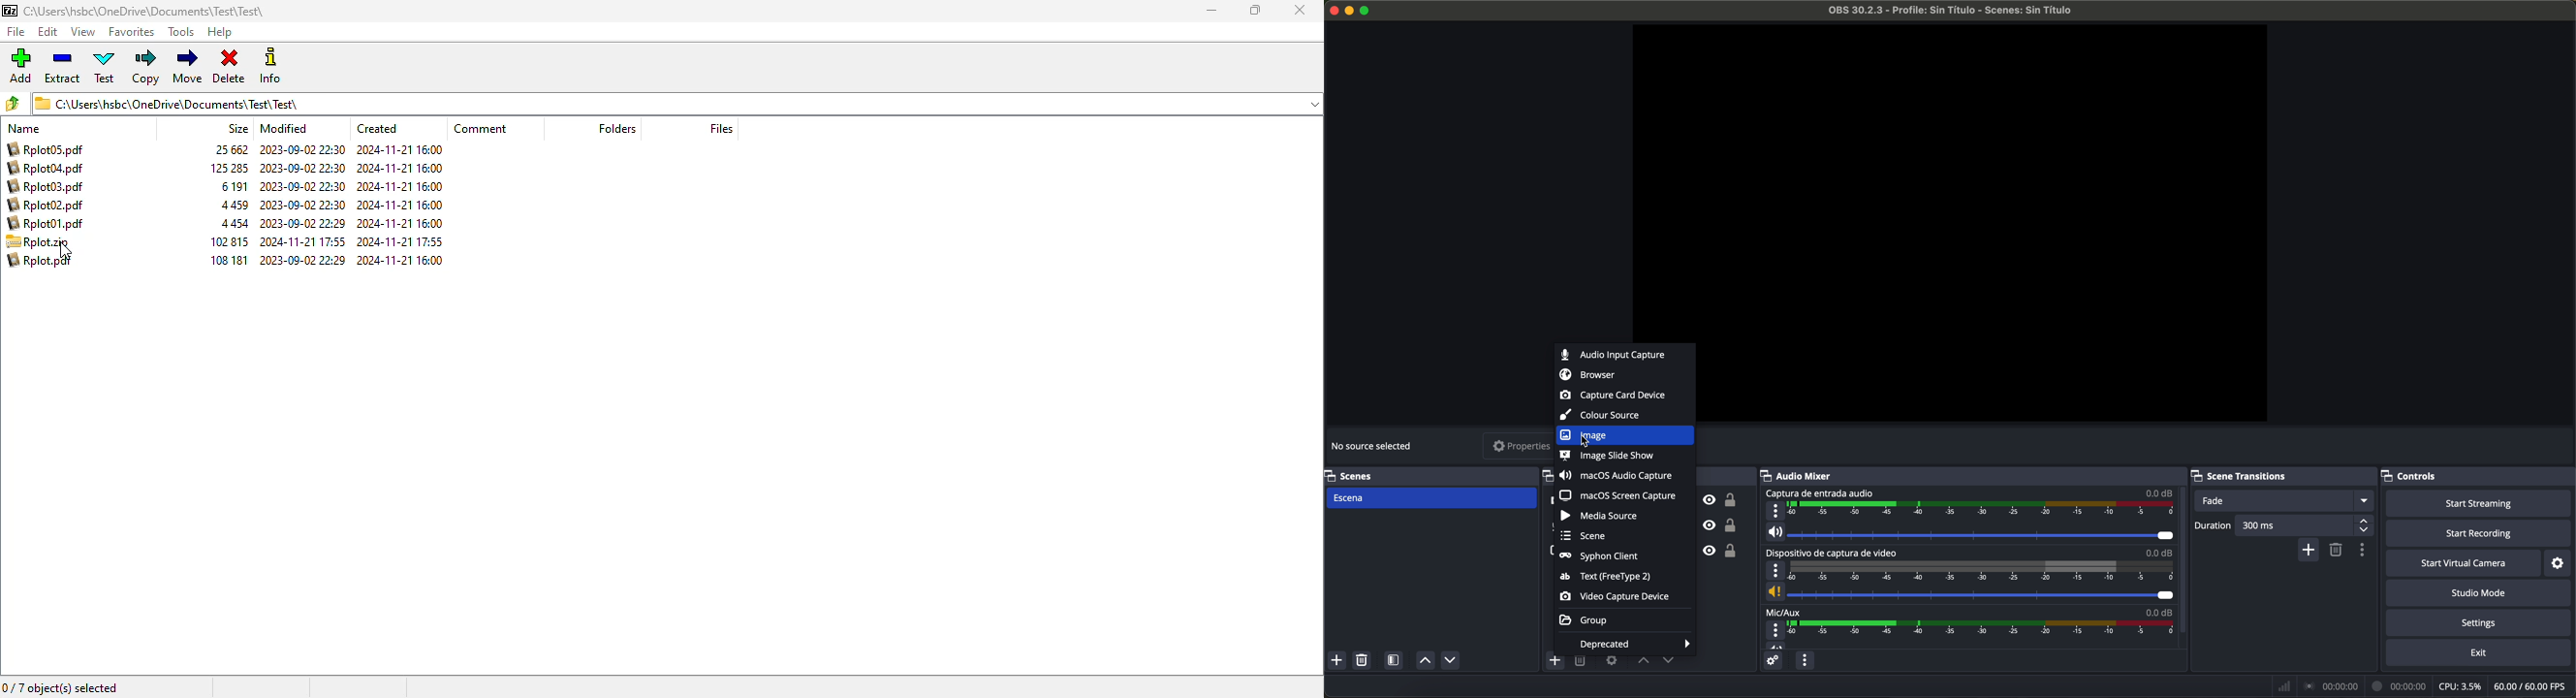 The width and height of the screenshot is (2576, 700). What do you see at coordinates (1666, 663) in the screenshot?
I see `move source down` at bounding box center [1666, 663].